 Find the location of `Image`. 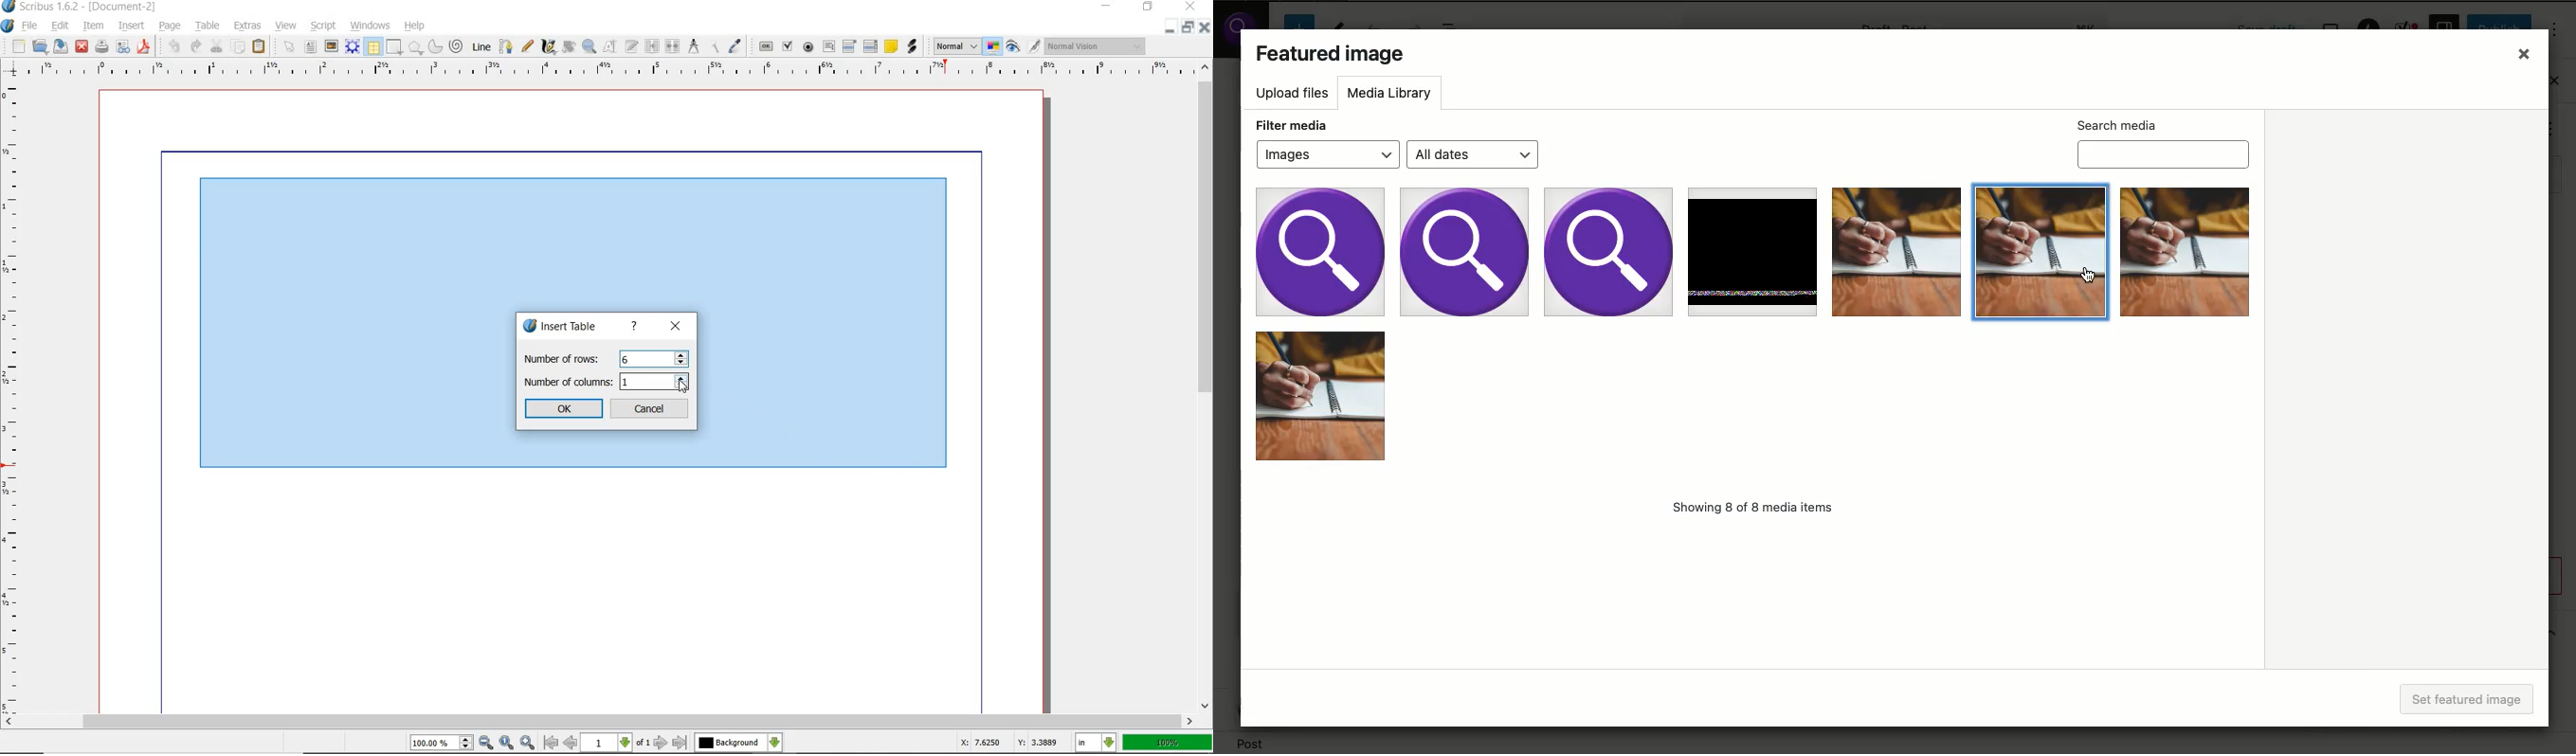

Image is located at coordinates (1463, 252).